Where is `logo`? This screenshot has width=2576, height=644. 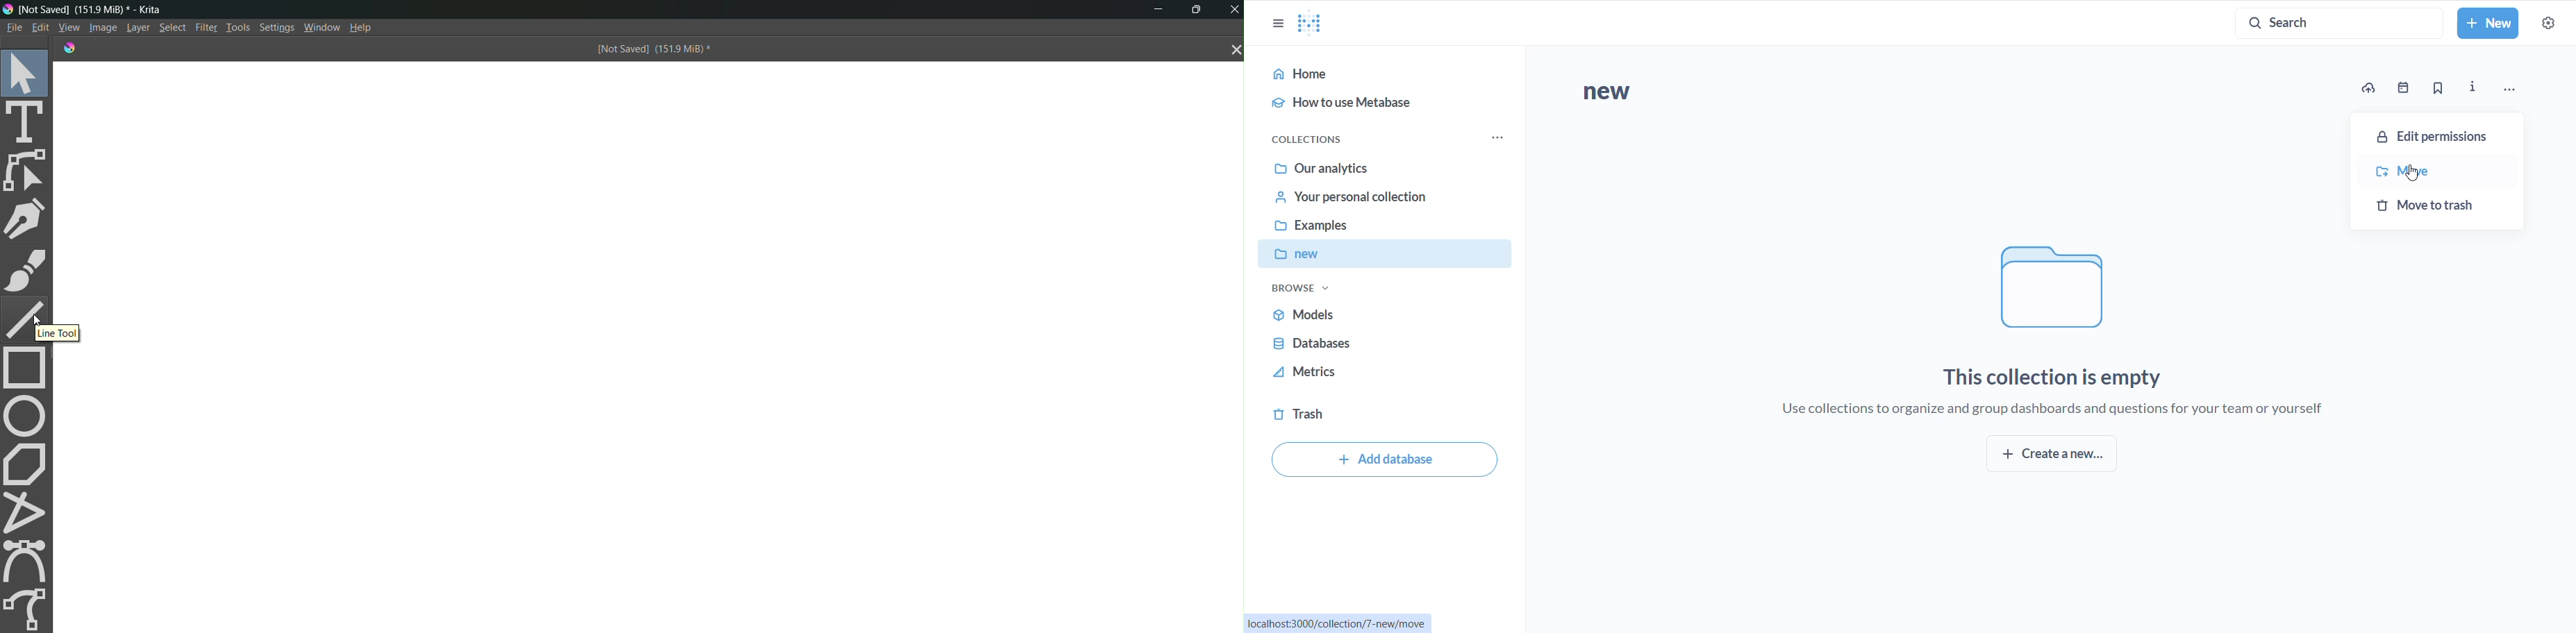 logo is located at coordinates (8, 9).